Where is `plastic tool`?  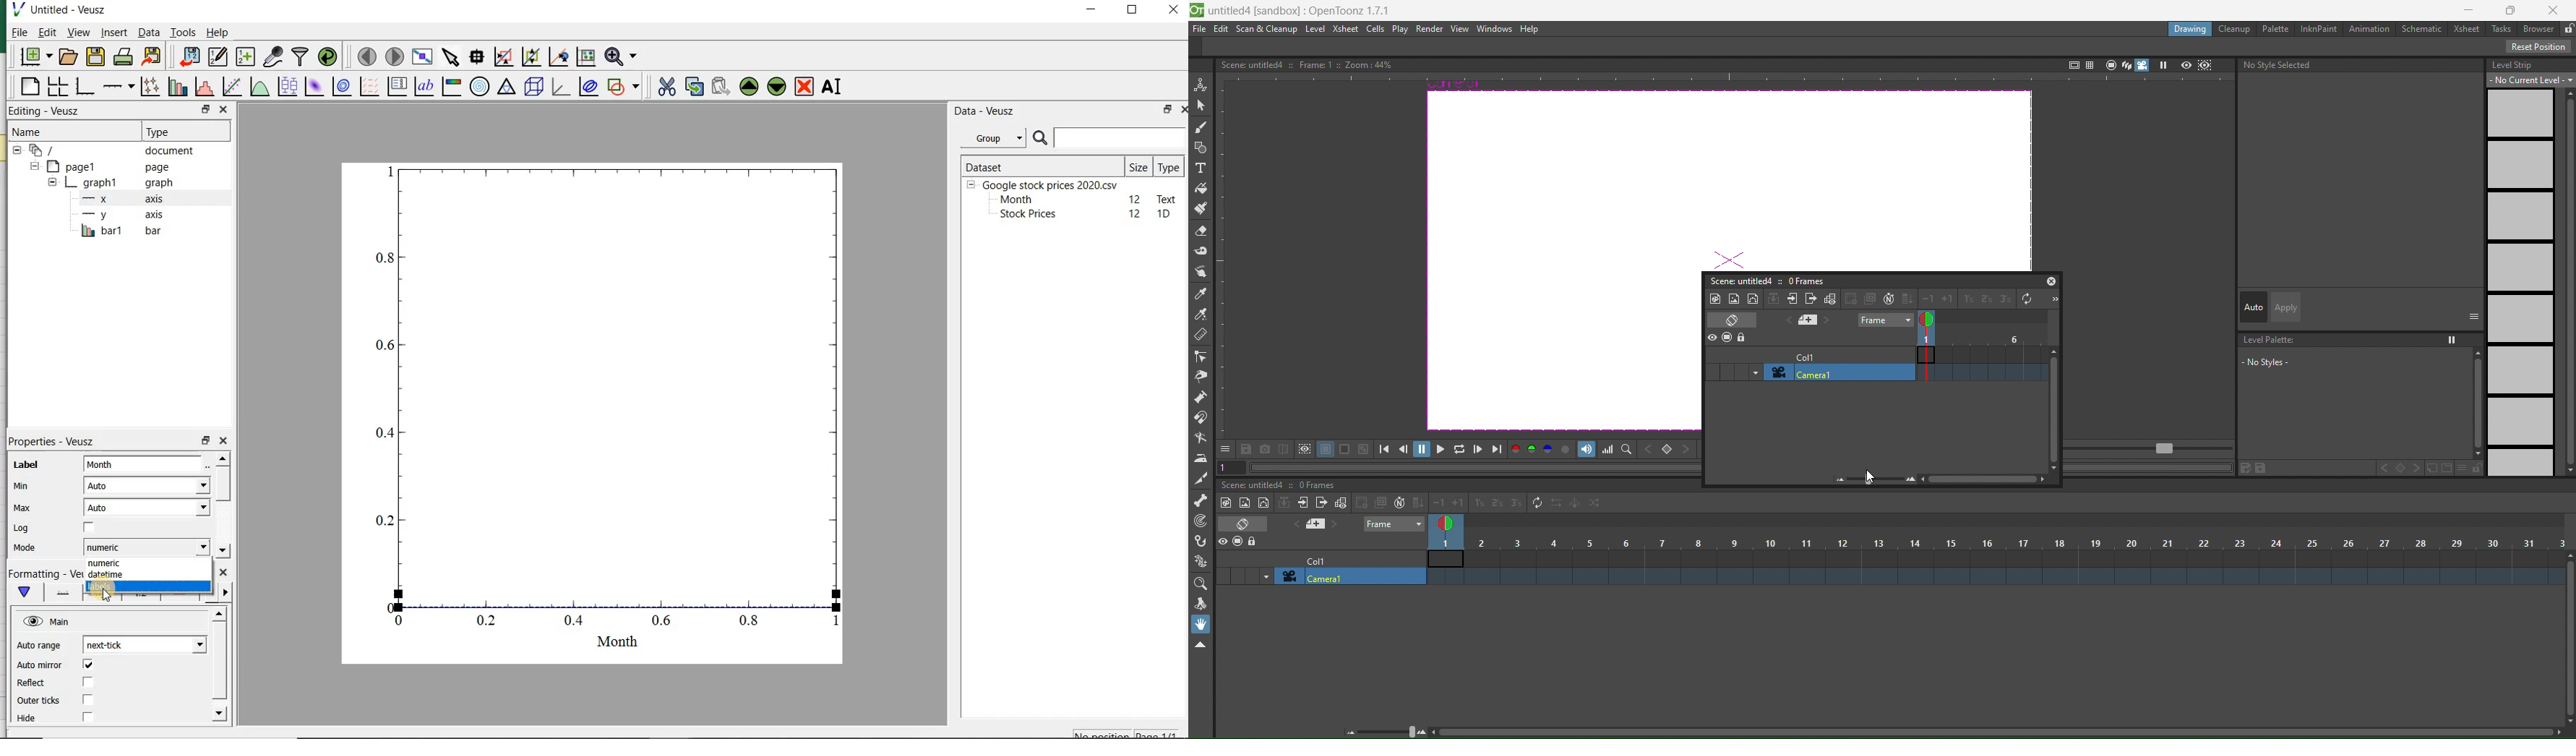
plastic tool is located at coordinates (1201, 558).